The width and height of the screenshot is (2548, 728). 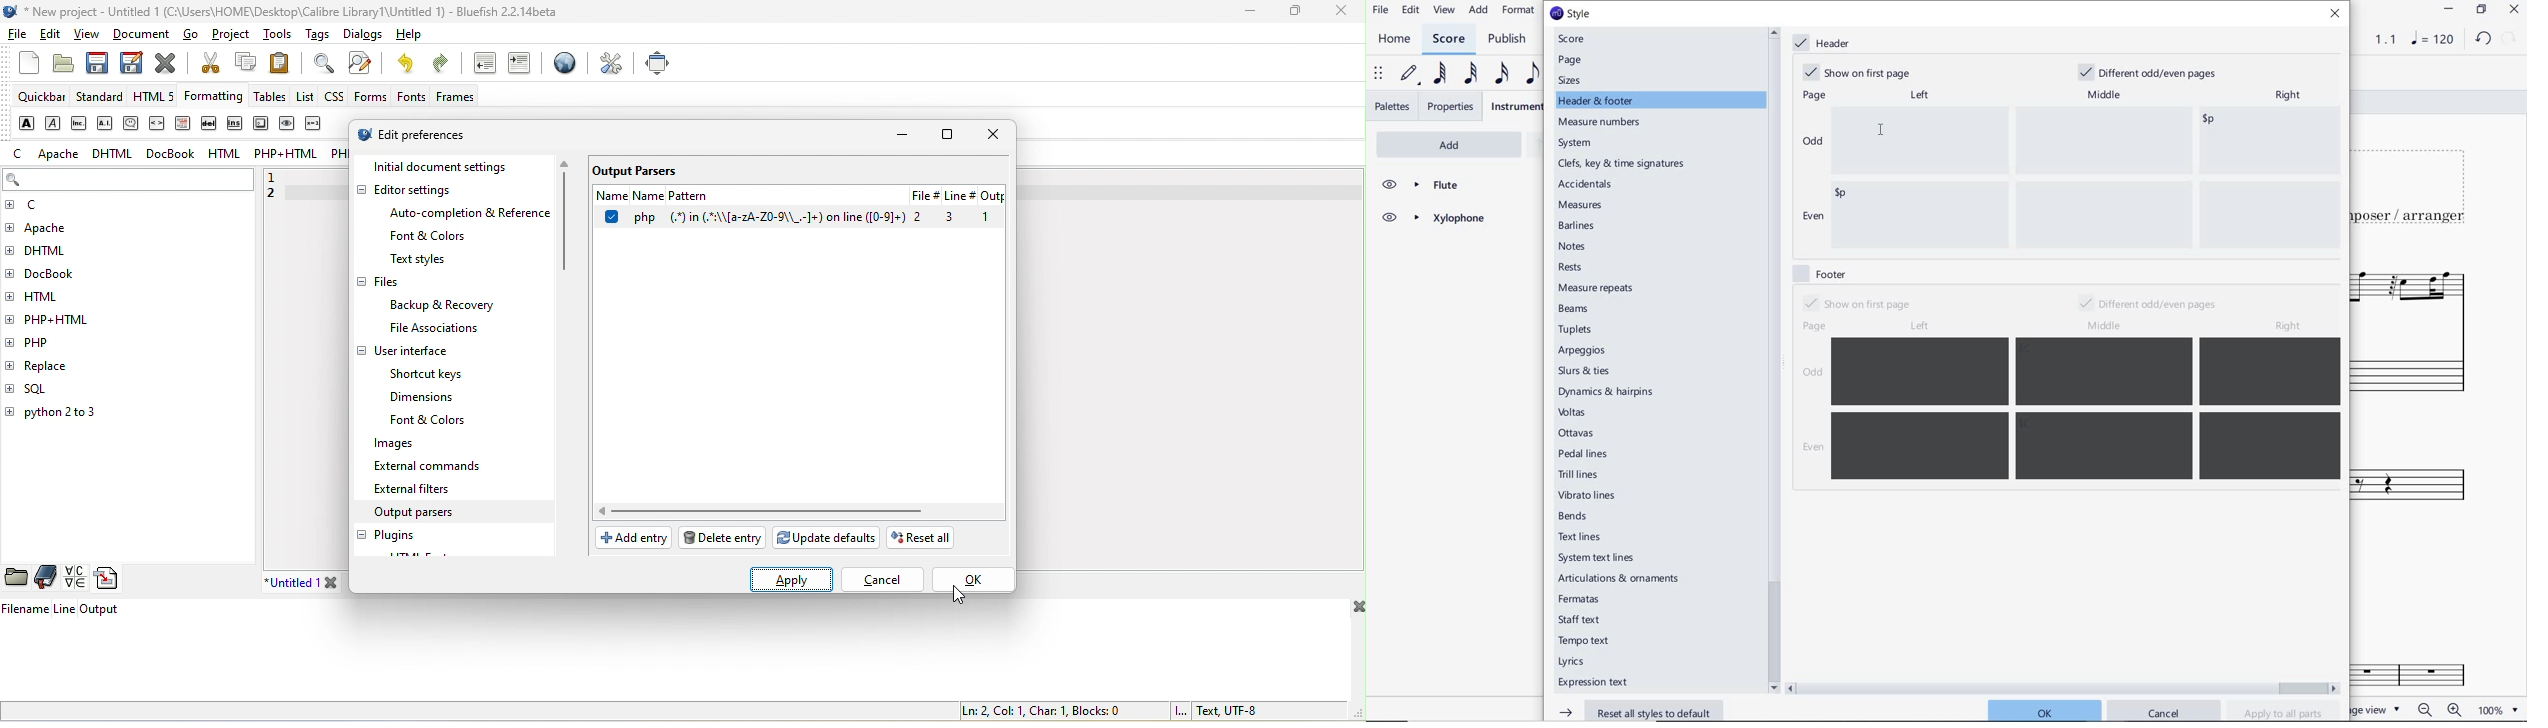 I want to click on replace, so click(x=79, y=363).